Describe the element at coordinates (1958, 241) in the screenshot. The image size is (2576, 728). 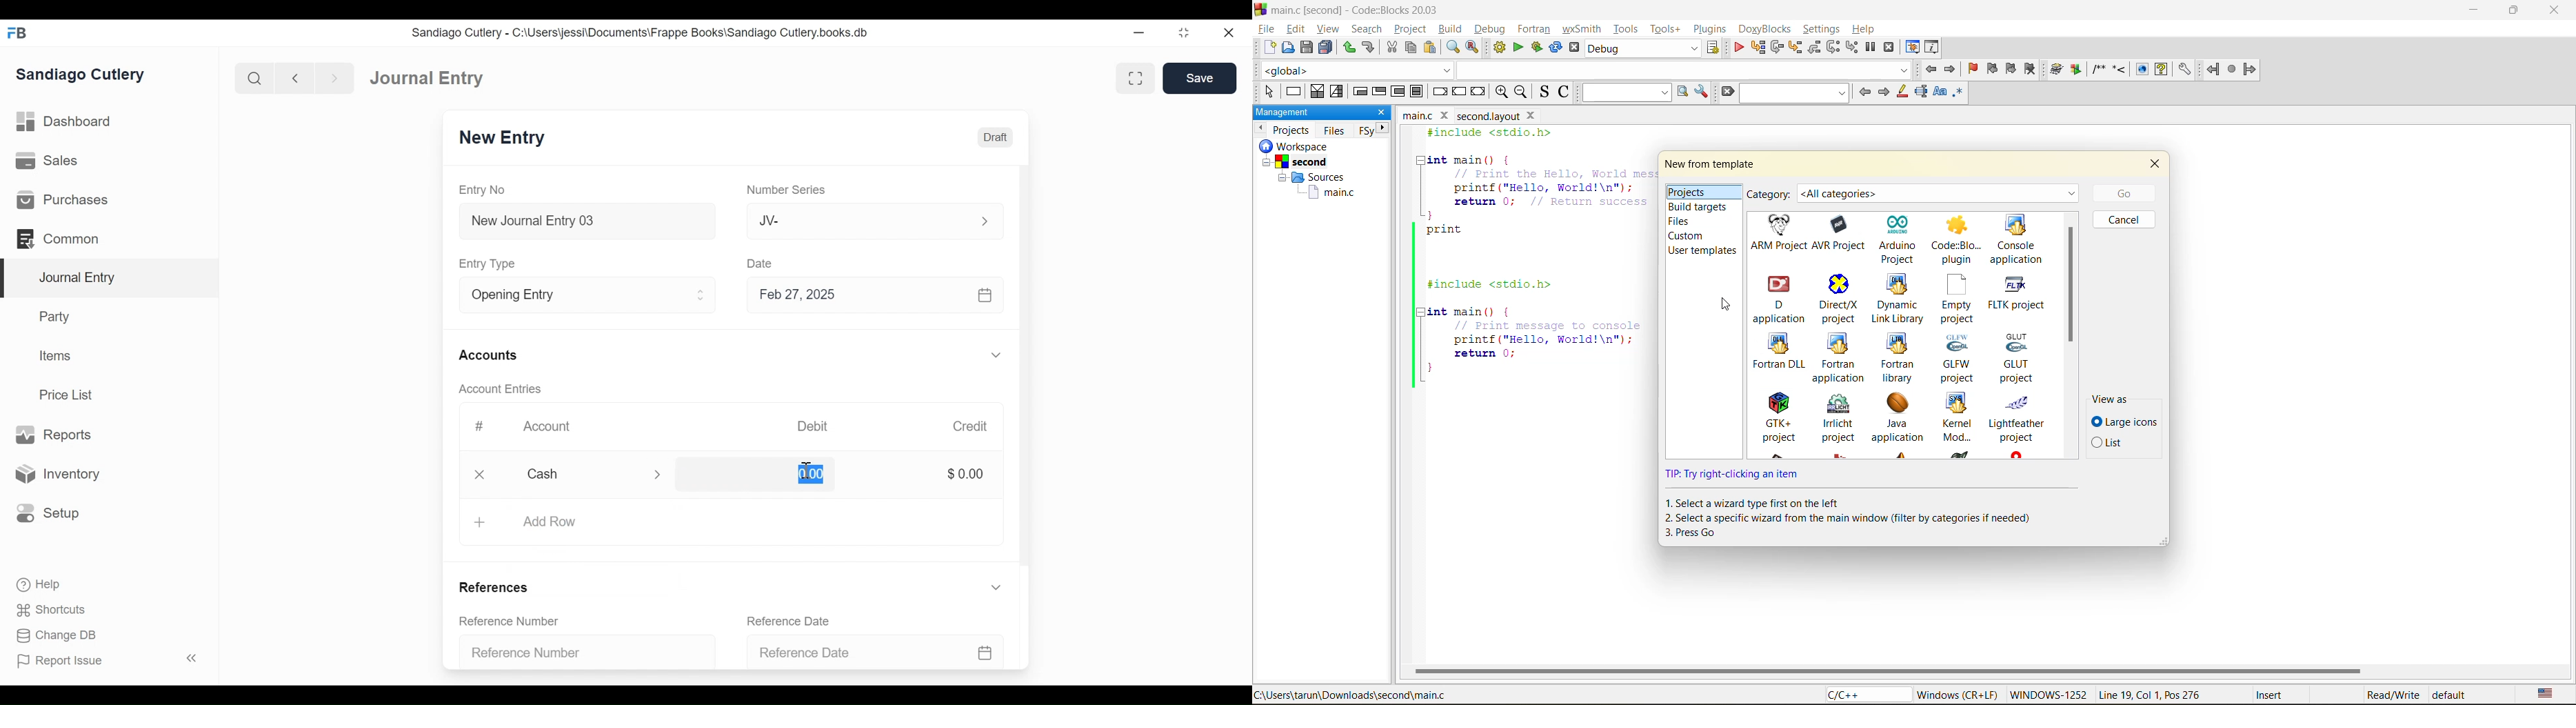
I see `code bio plugin` at that location.